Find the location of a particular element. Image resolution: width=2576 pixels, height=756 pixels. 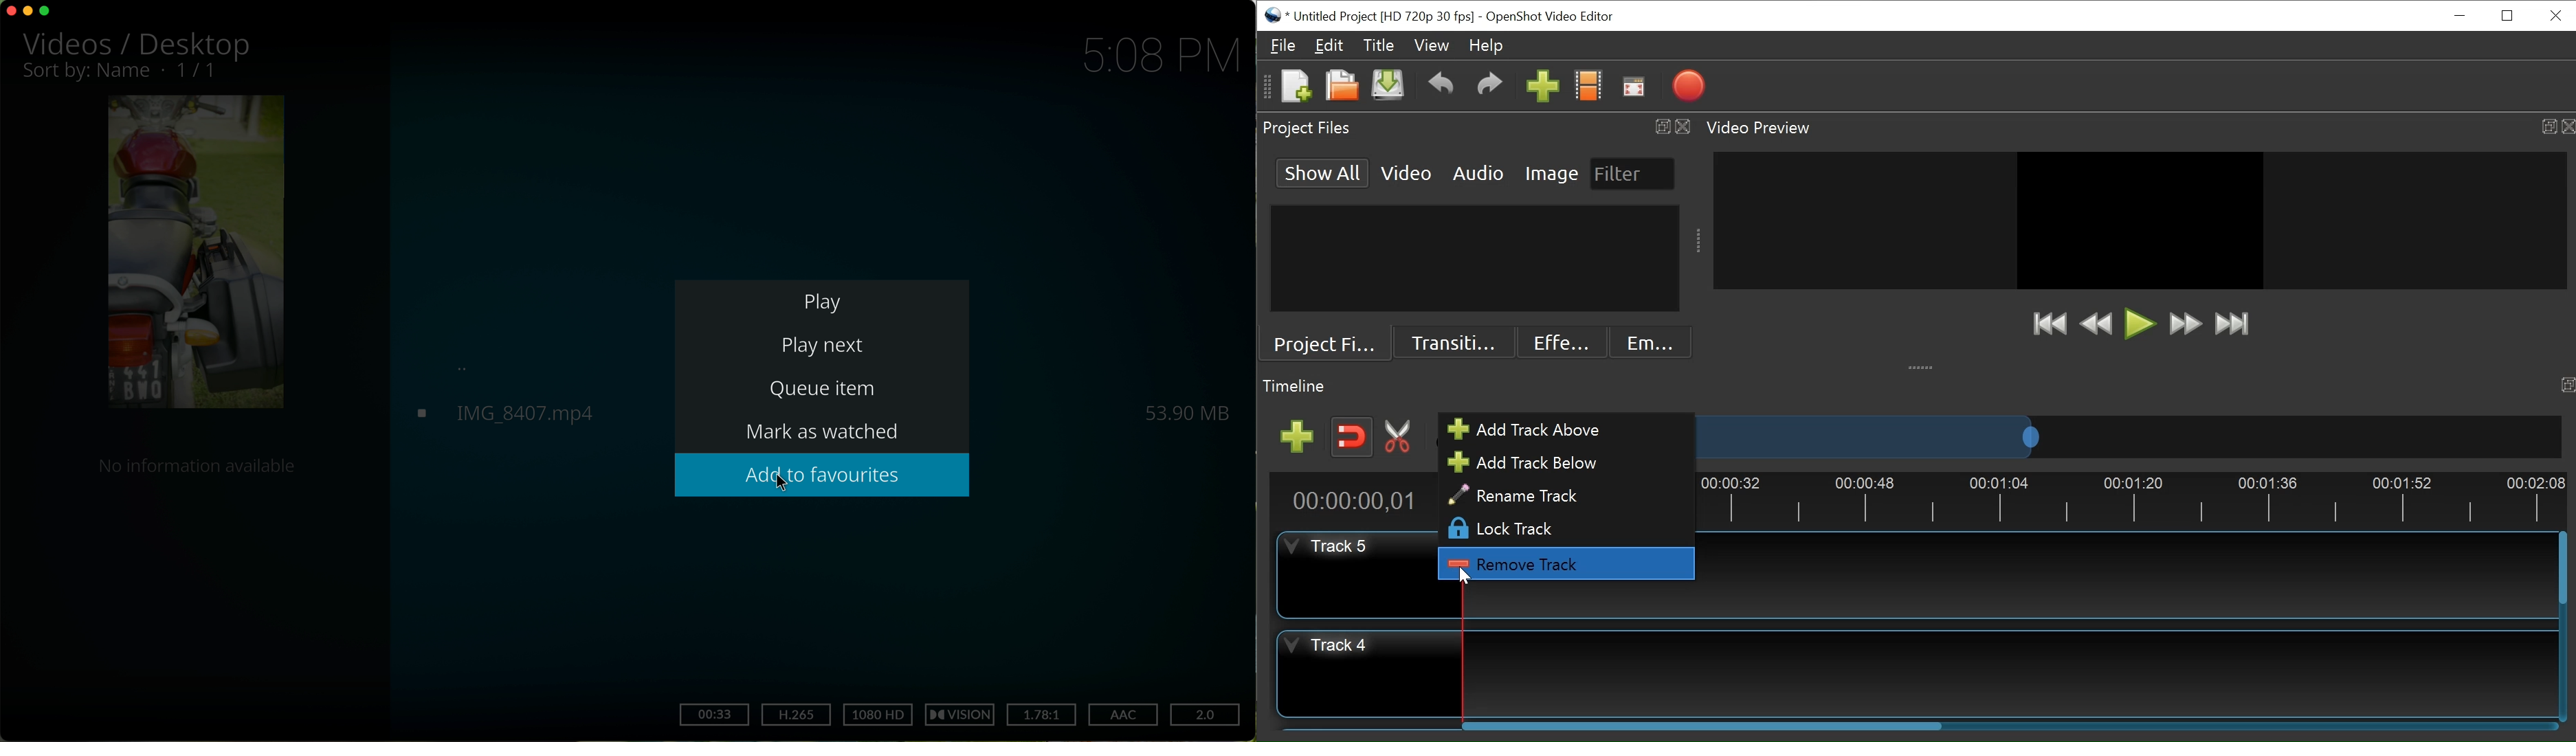

play is located at coordinates (821, 301).